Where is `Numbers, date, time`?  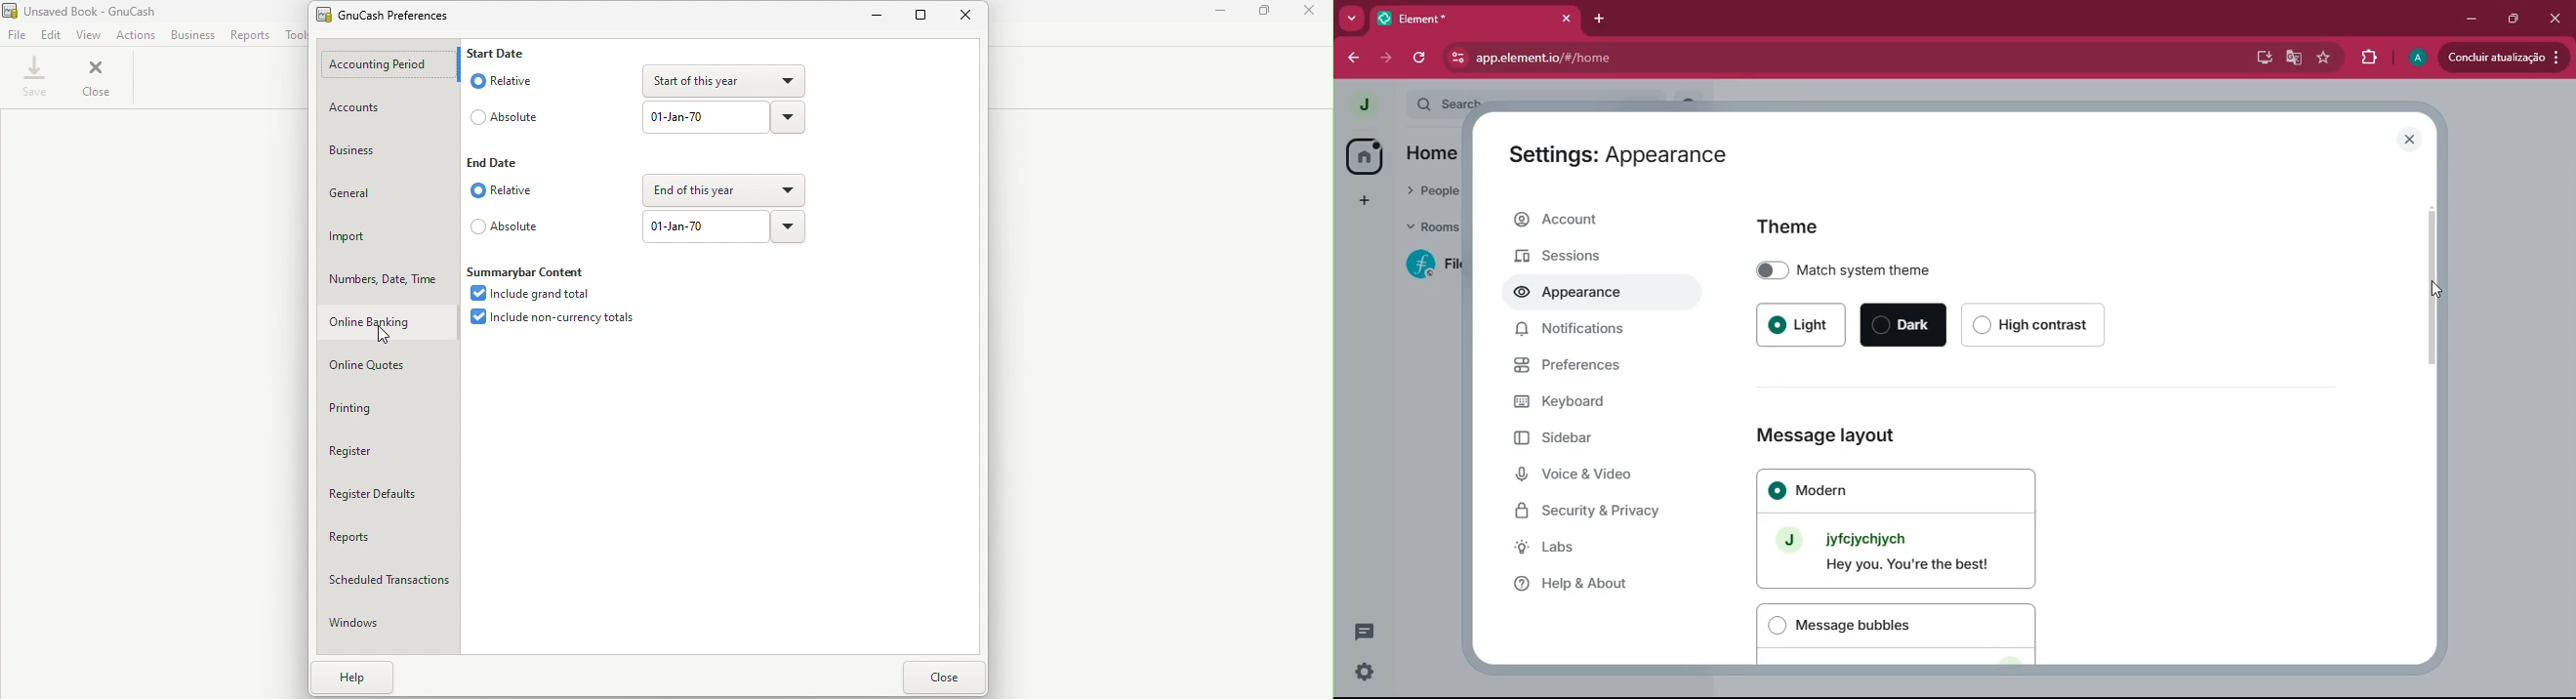
Numbers, date, time is located at coordinates (388, 279).